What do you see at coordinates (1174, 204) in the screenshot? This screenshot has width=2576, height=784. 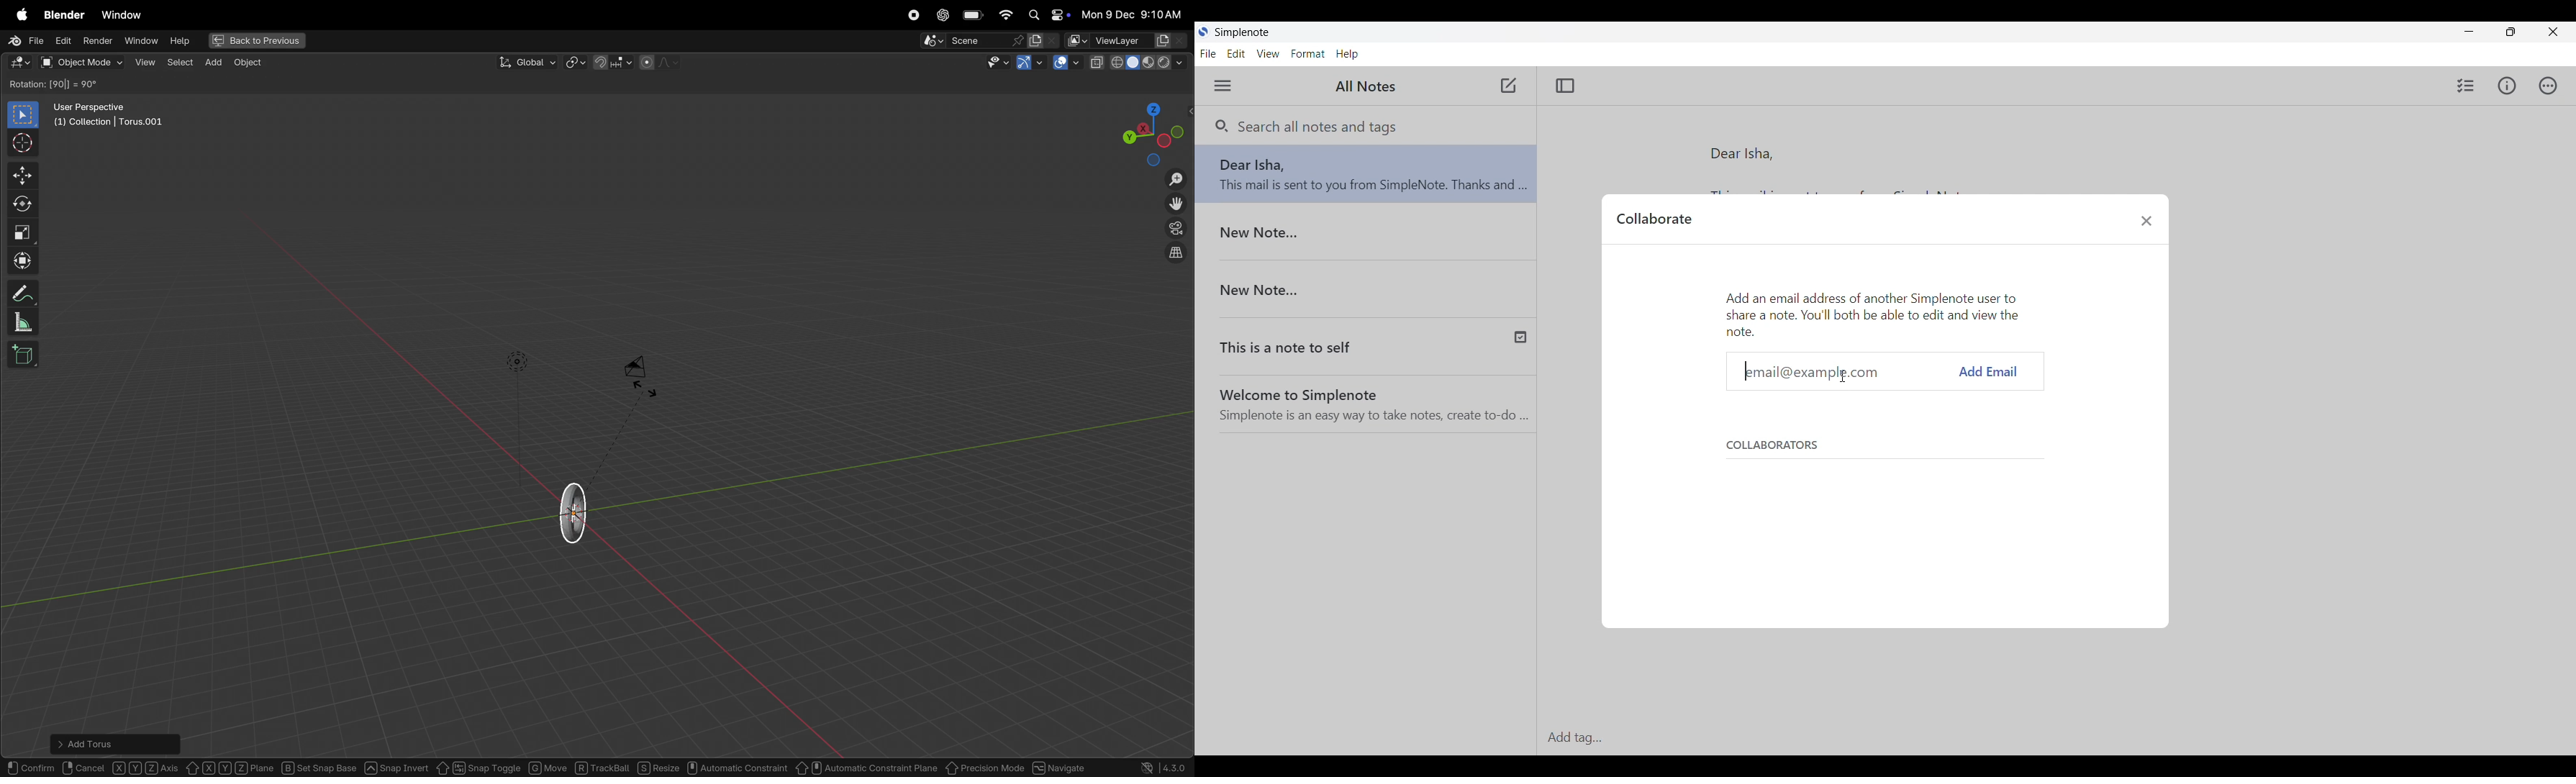 I see `move the view` at bounding box center [1174, 204].